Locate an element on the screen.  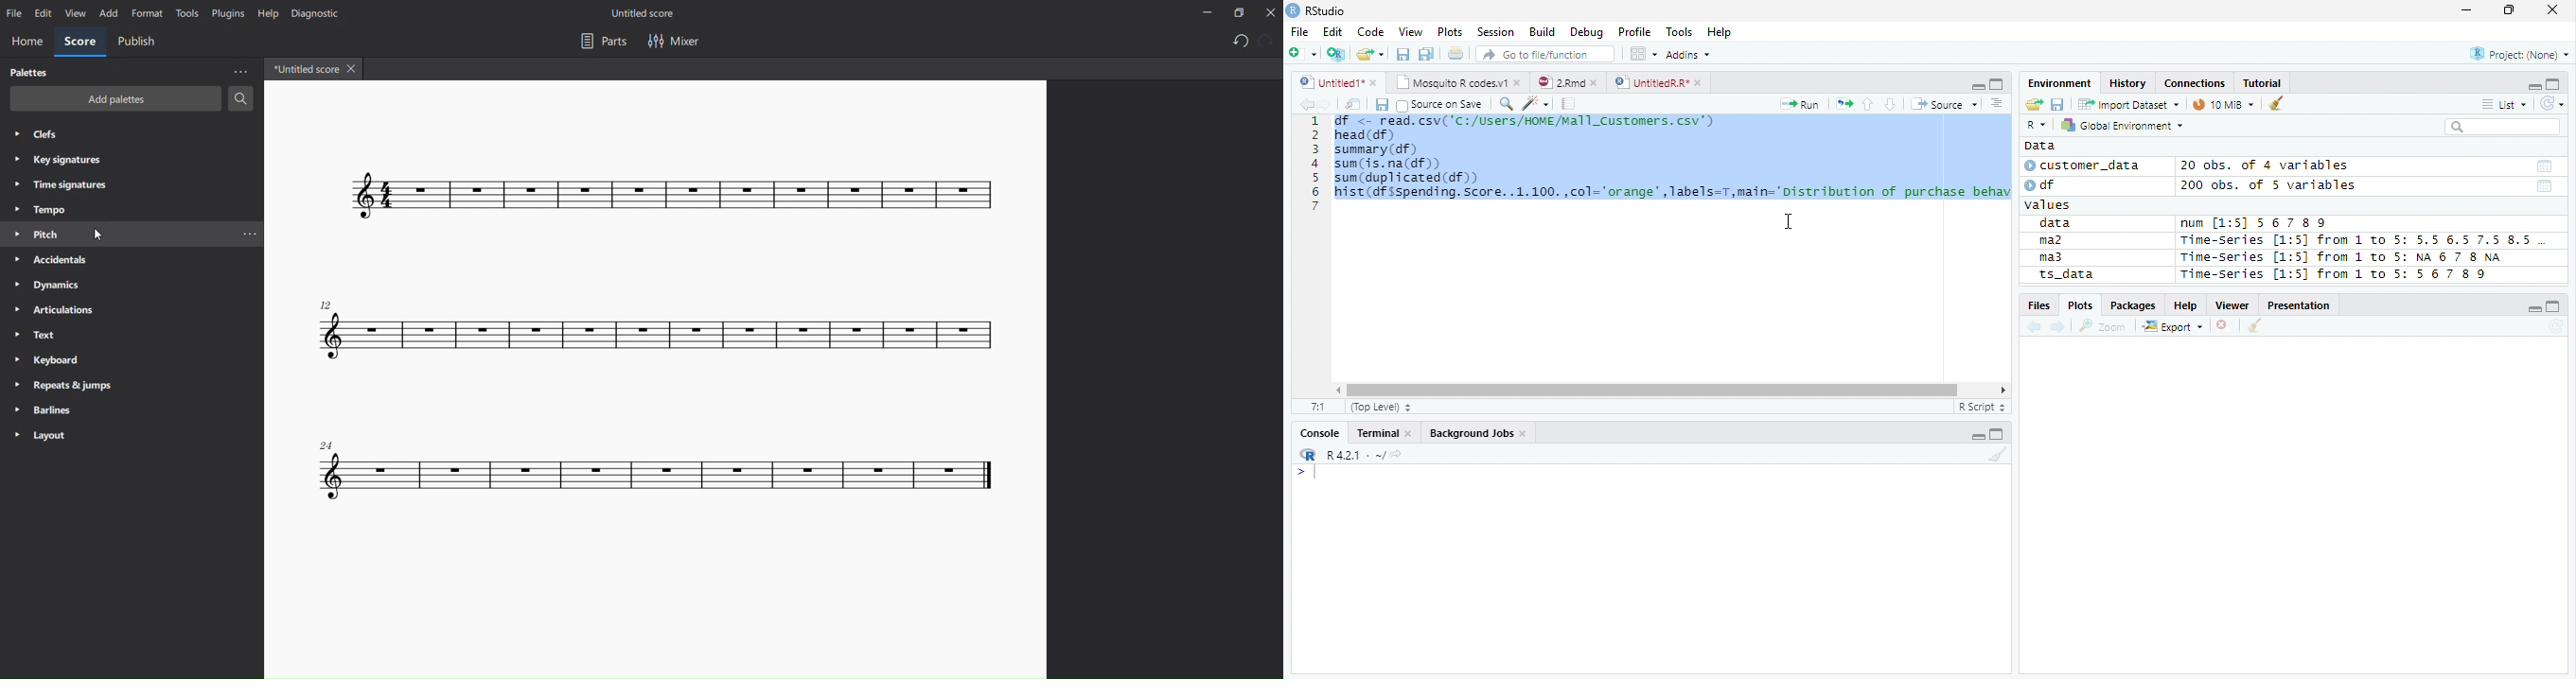
Time-Series [1:5] from 1 to 5: 56 7 8 9 is located at coordinates (2336, 274).